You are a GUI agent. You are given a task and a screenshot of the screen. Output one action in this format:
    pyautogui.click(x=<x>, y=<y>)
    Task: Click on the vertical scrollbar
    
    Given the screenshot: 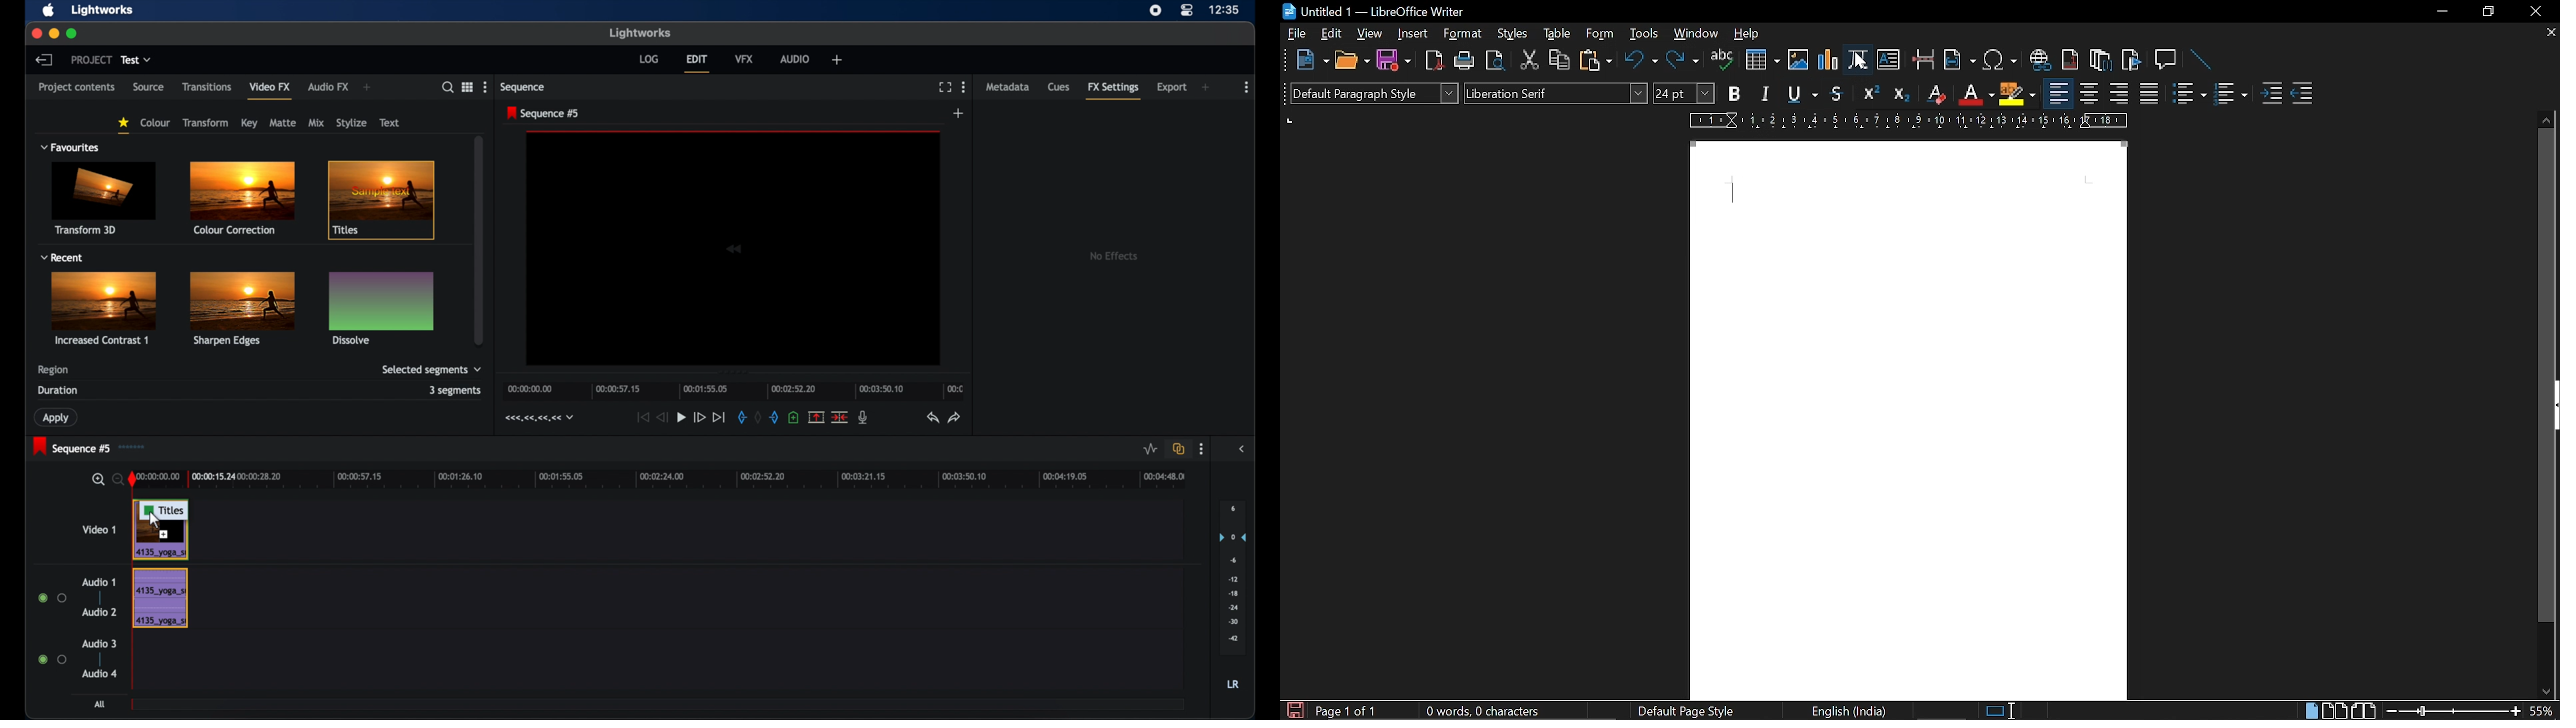 What is the action you would take?
    pyautogui.click(x=2546, y=375)
    